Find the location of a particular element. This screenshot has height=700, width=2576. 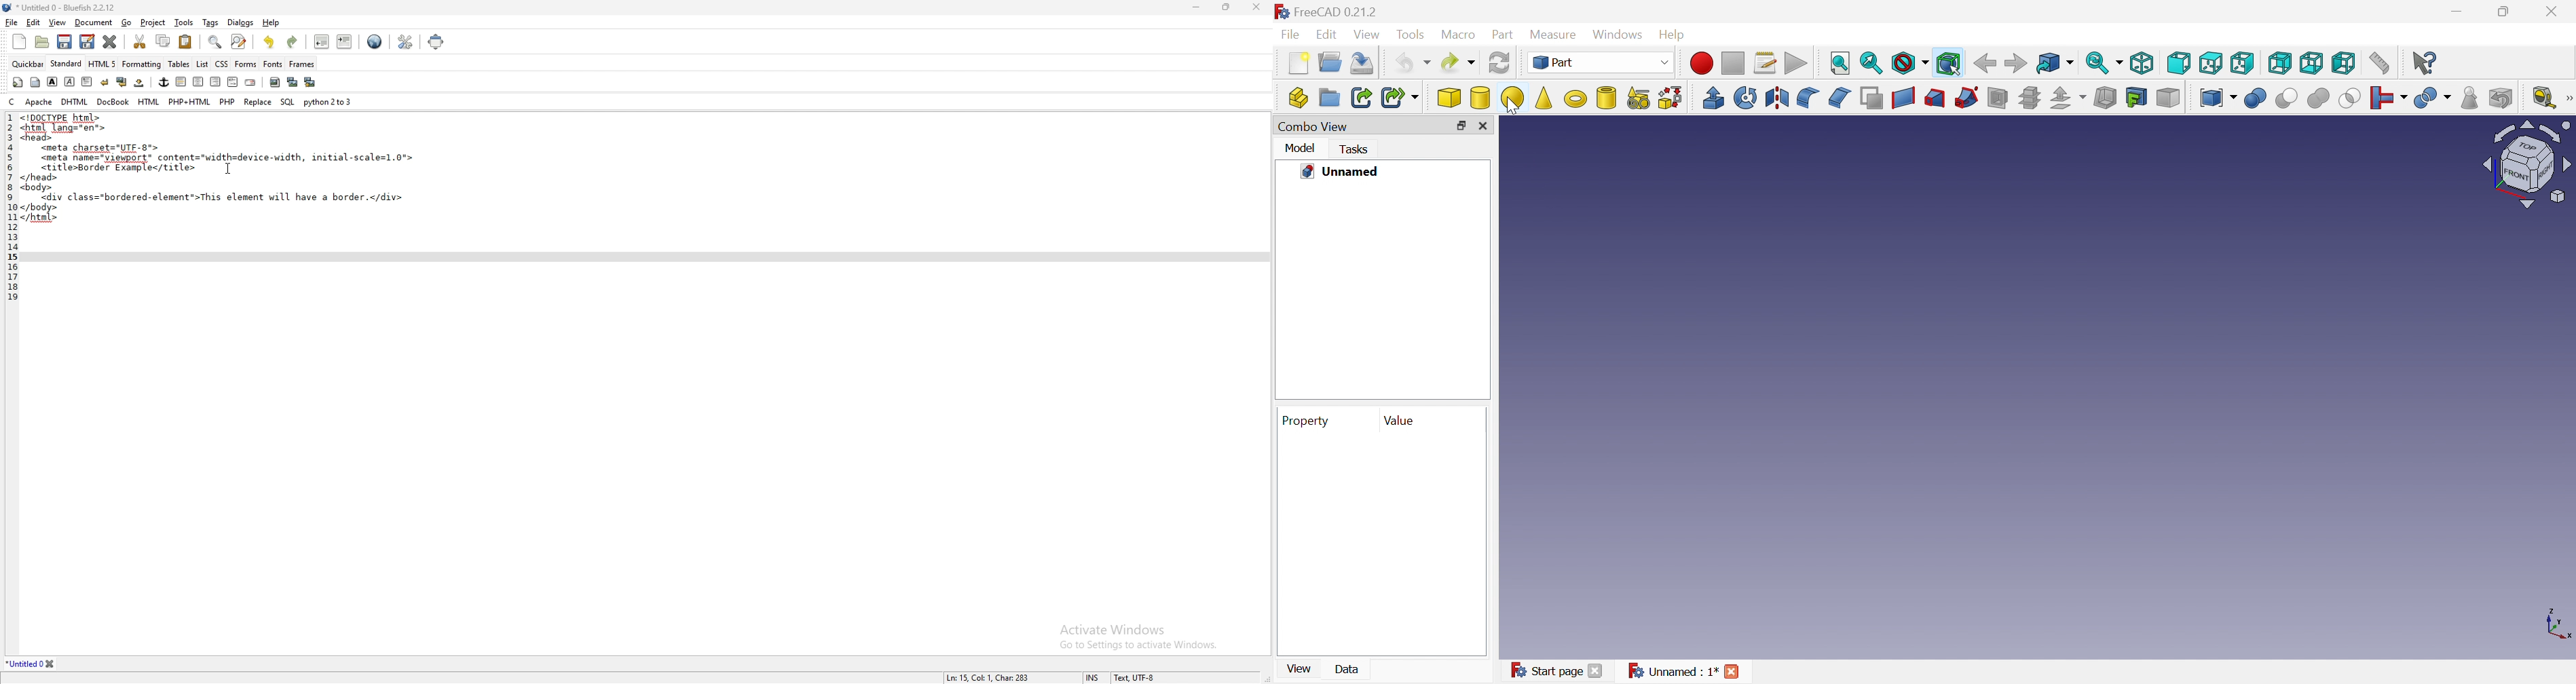

html comment is located at coordinates (232, 82).